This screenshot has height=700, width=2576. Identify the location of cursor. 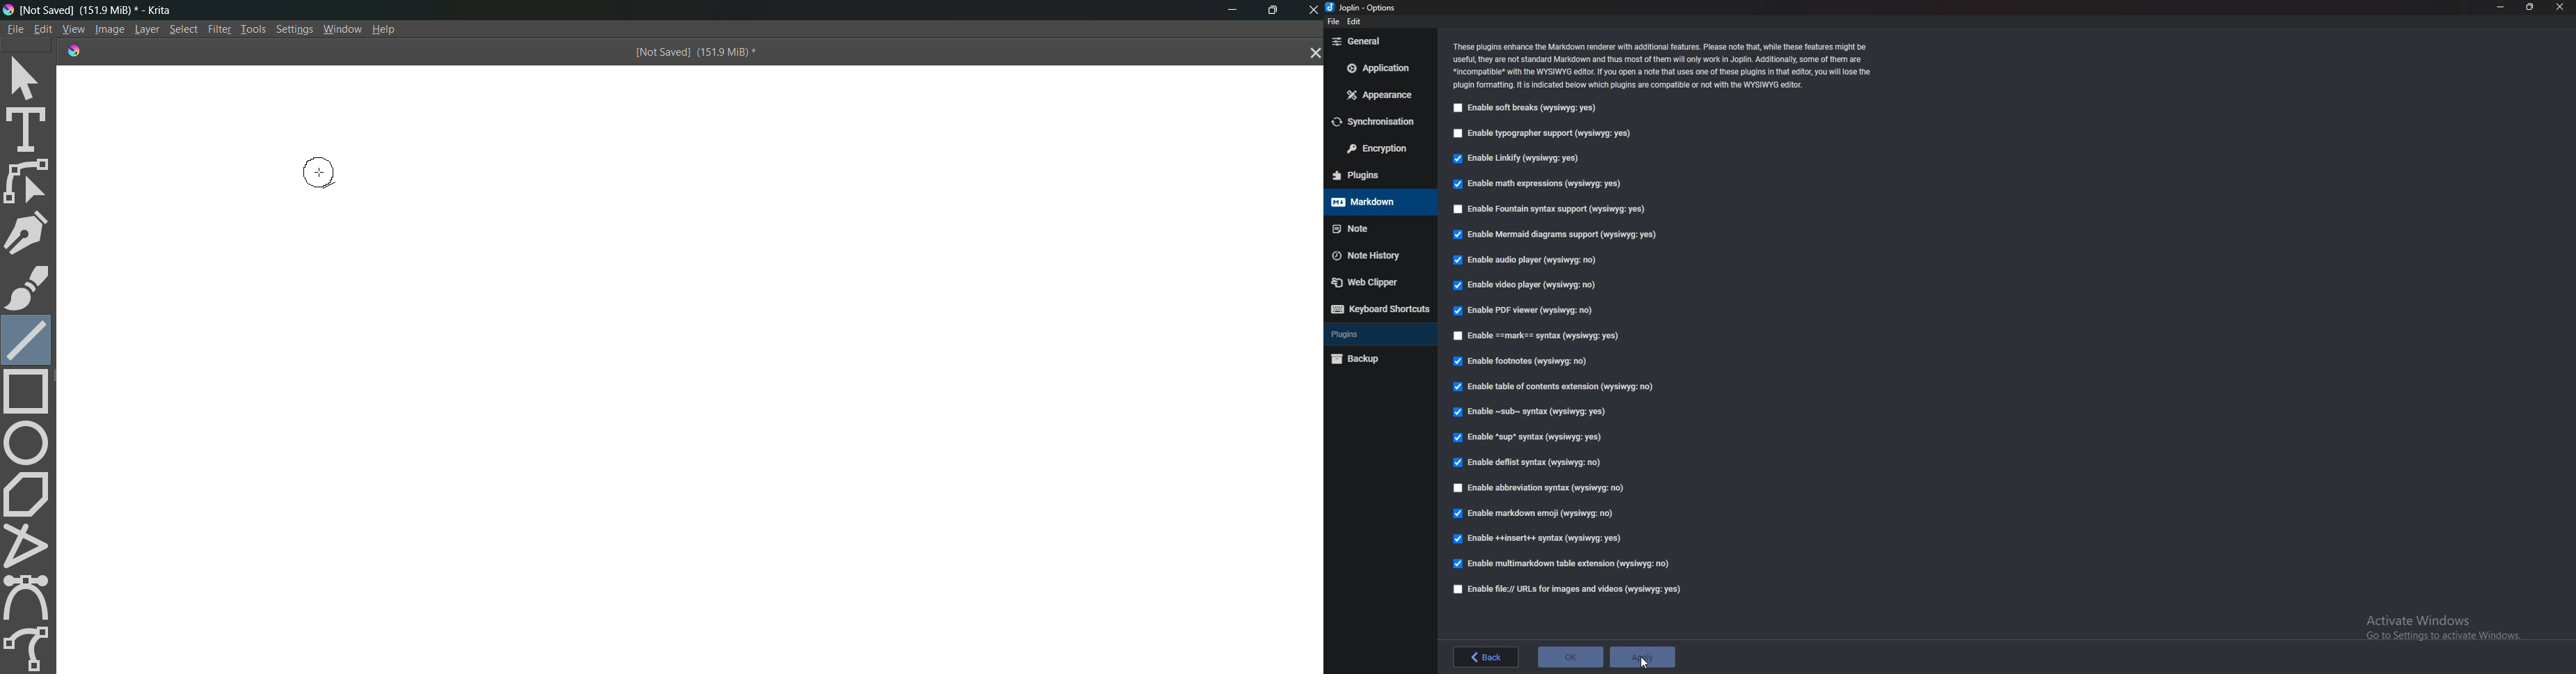
(1646, 661).